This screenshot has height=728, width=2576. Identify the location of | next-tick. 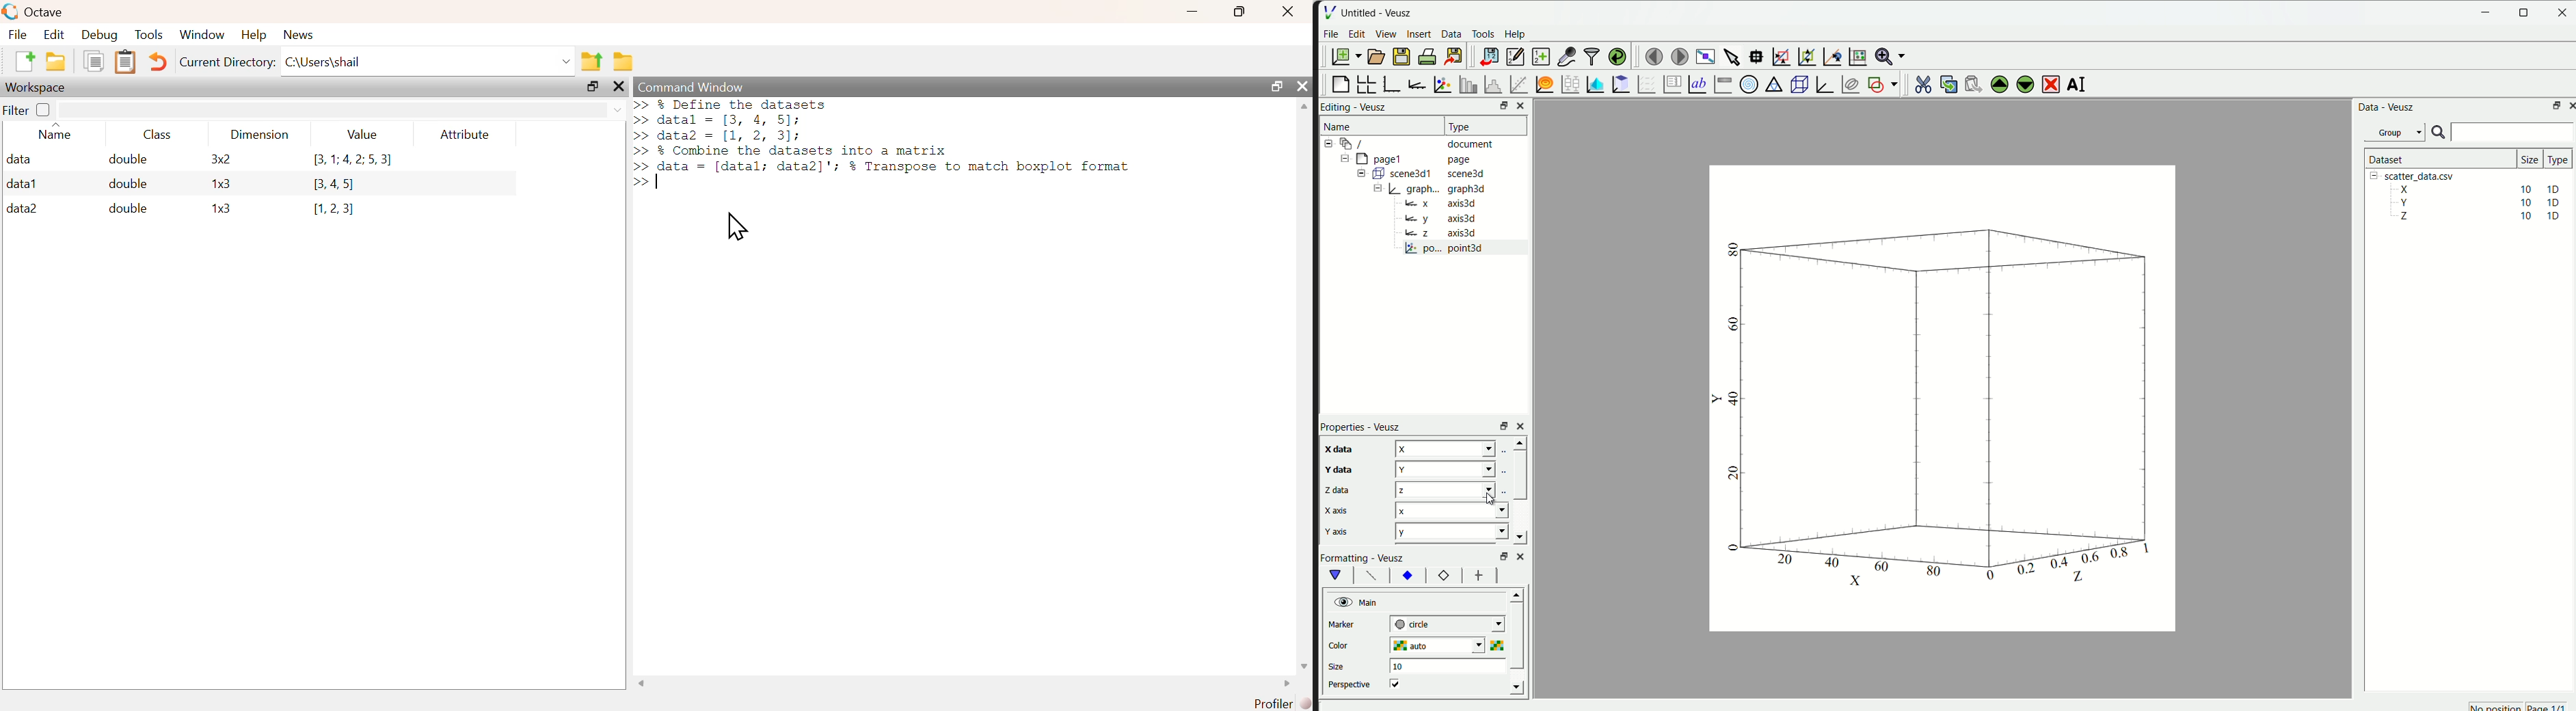
(1453, 625).